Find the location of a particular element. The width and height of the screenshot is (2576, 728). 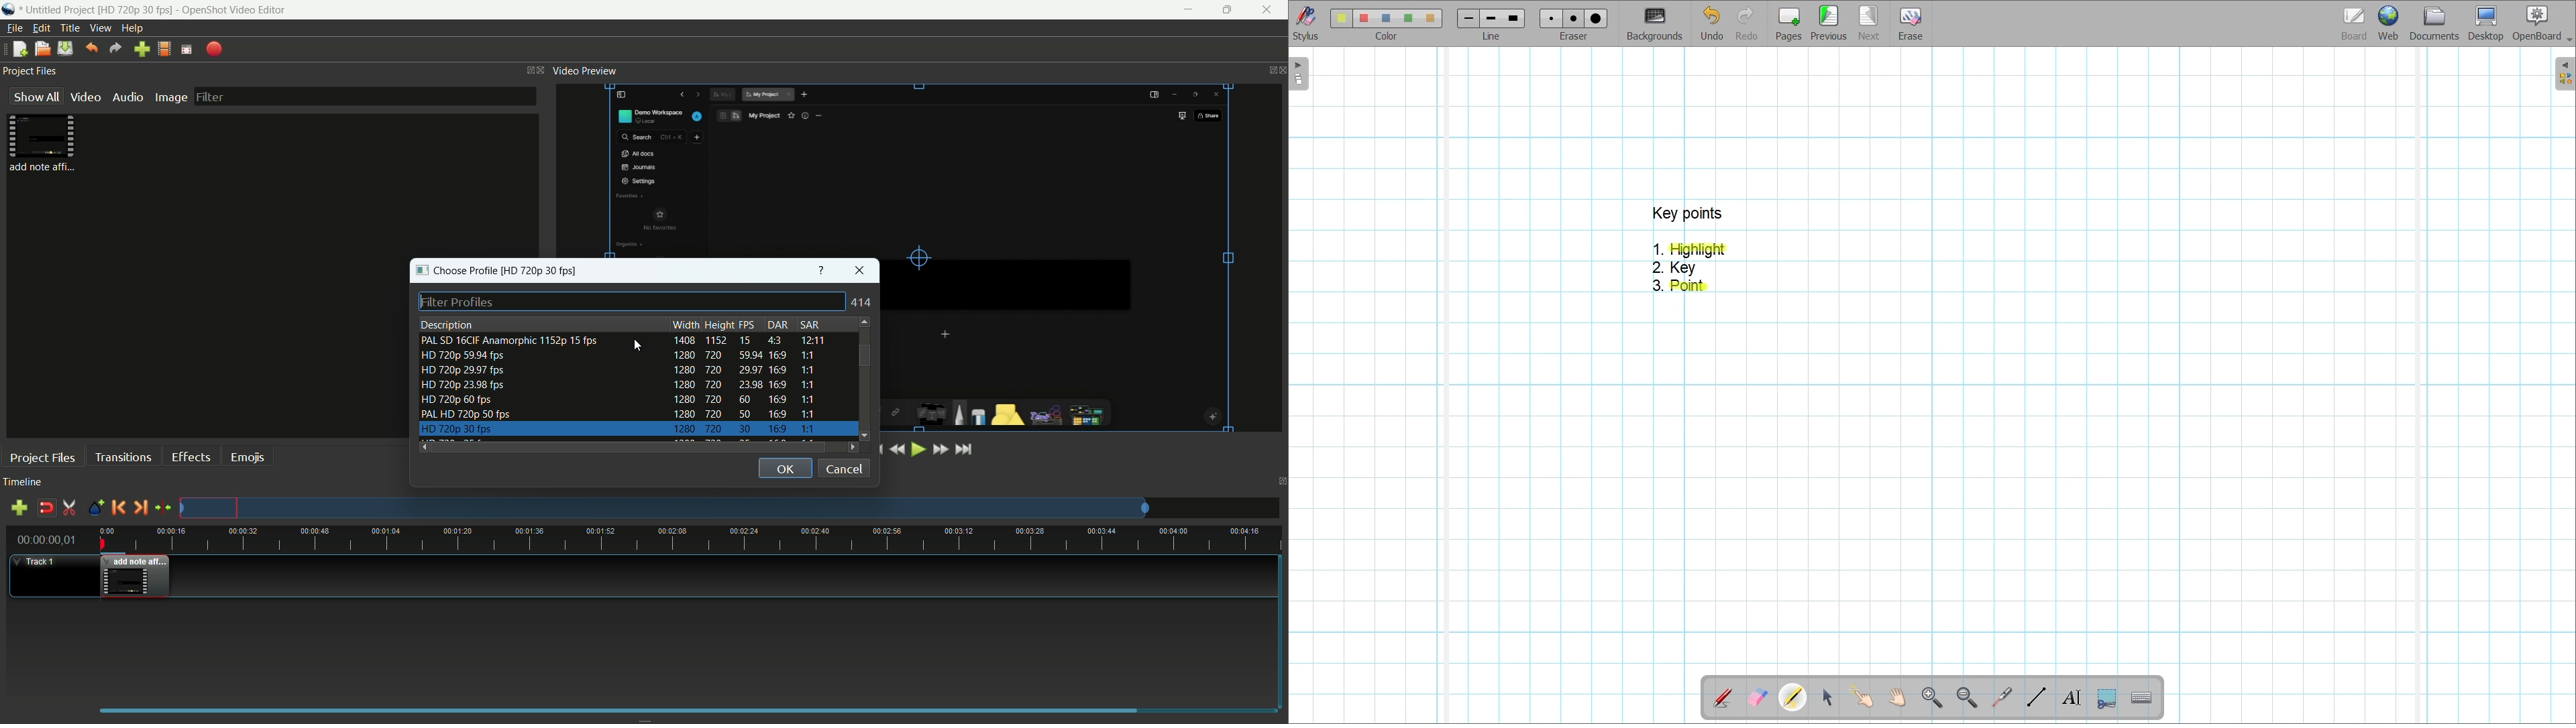

rewind is located at coordinates (896, 449).